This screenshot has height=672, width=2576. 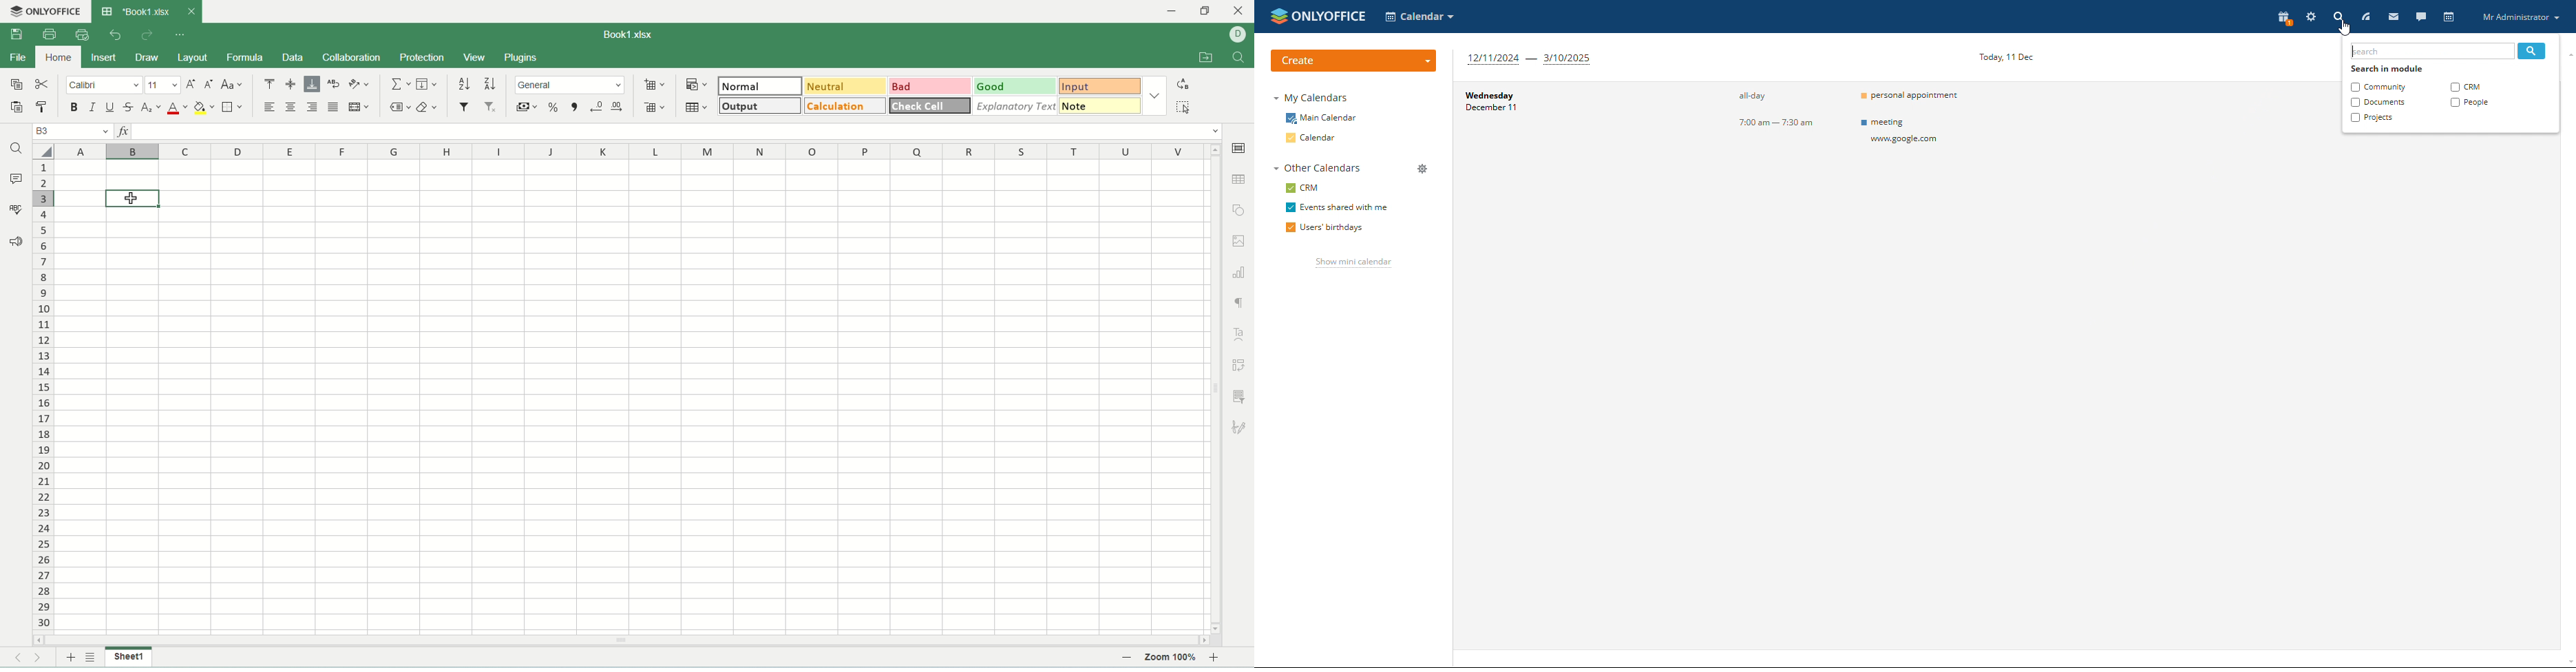 What do you see at coordinates (146, 10) in the screenshot?
I see `*Book1.xlsx` at bounding box center [146, 10].